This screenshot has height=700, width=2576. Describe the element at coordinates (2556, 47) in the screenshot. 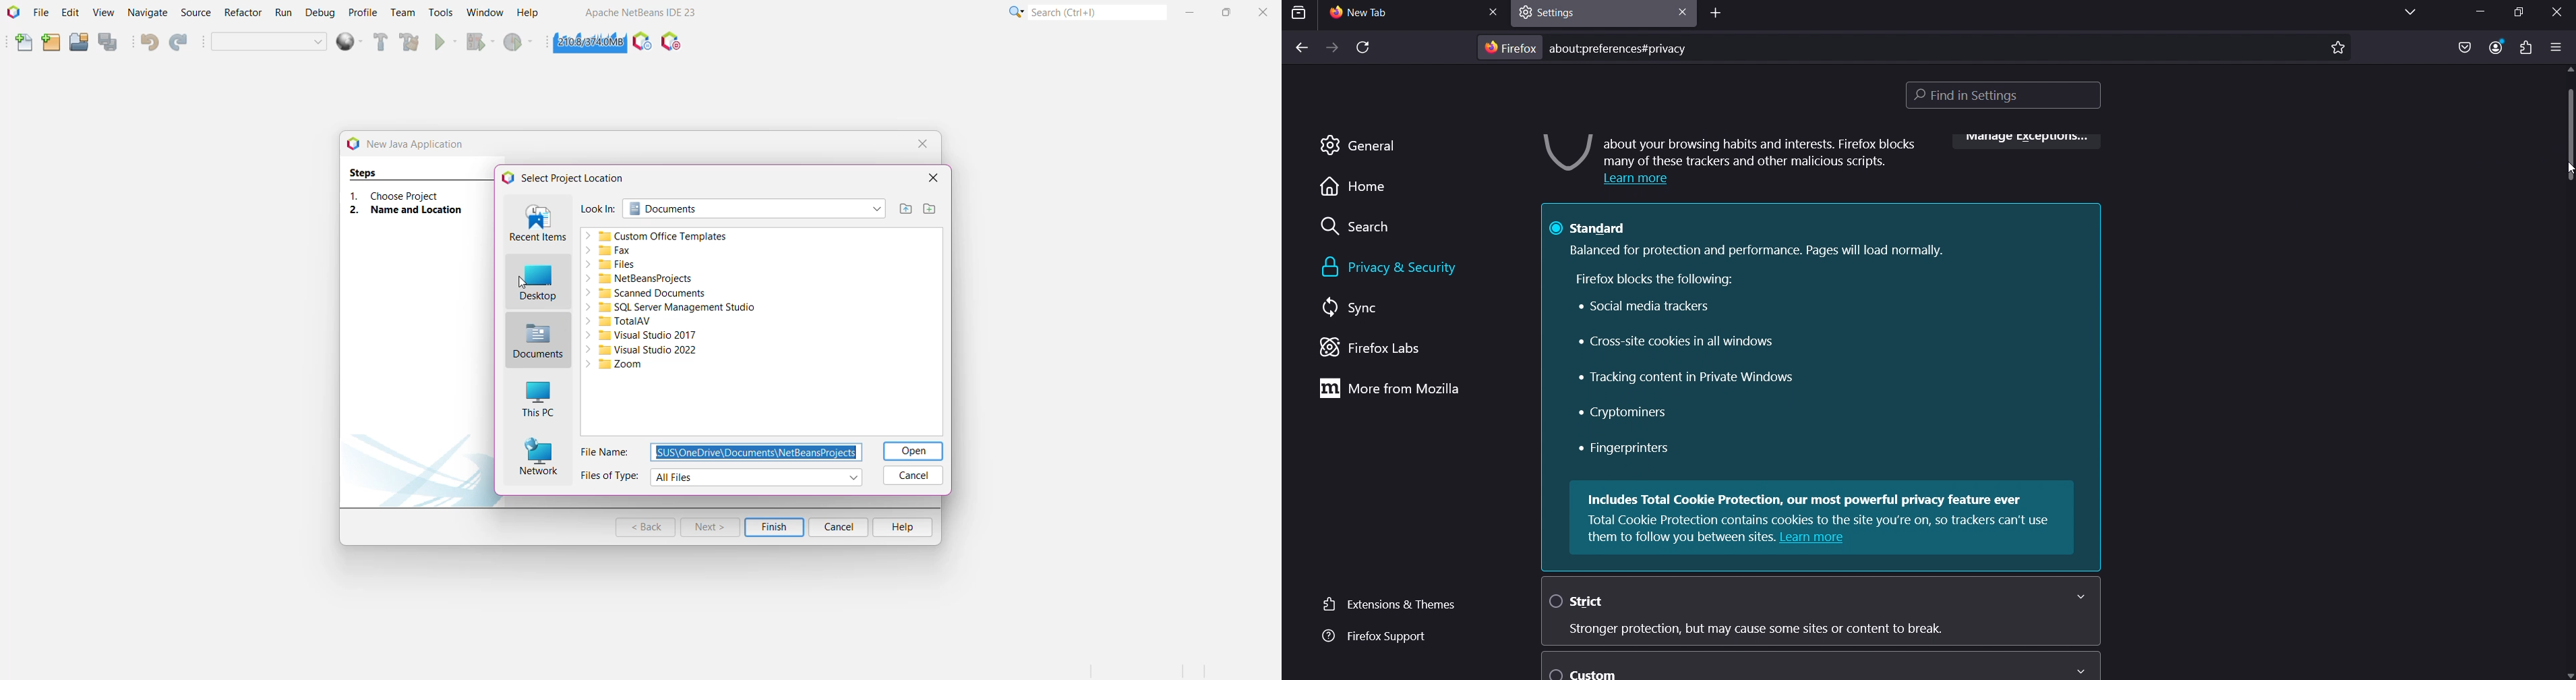

I see `open application menu` at that location.